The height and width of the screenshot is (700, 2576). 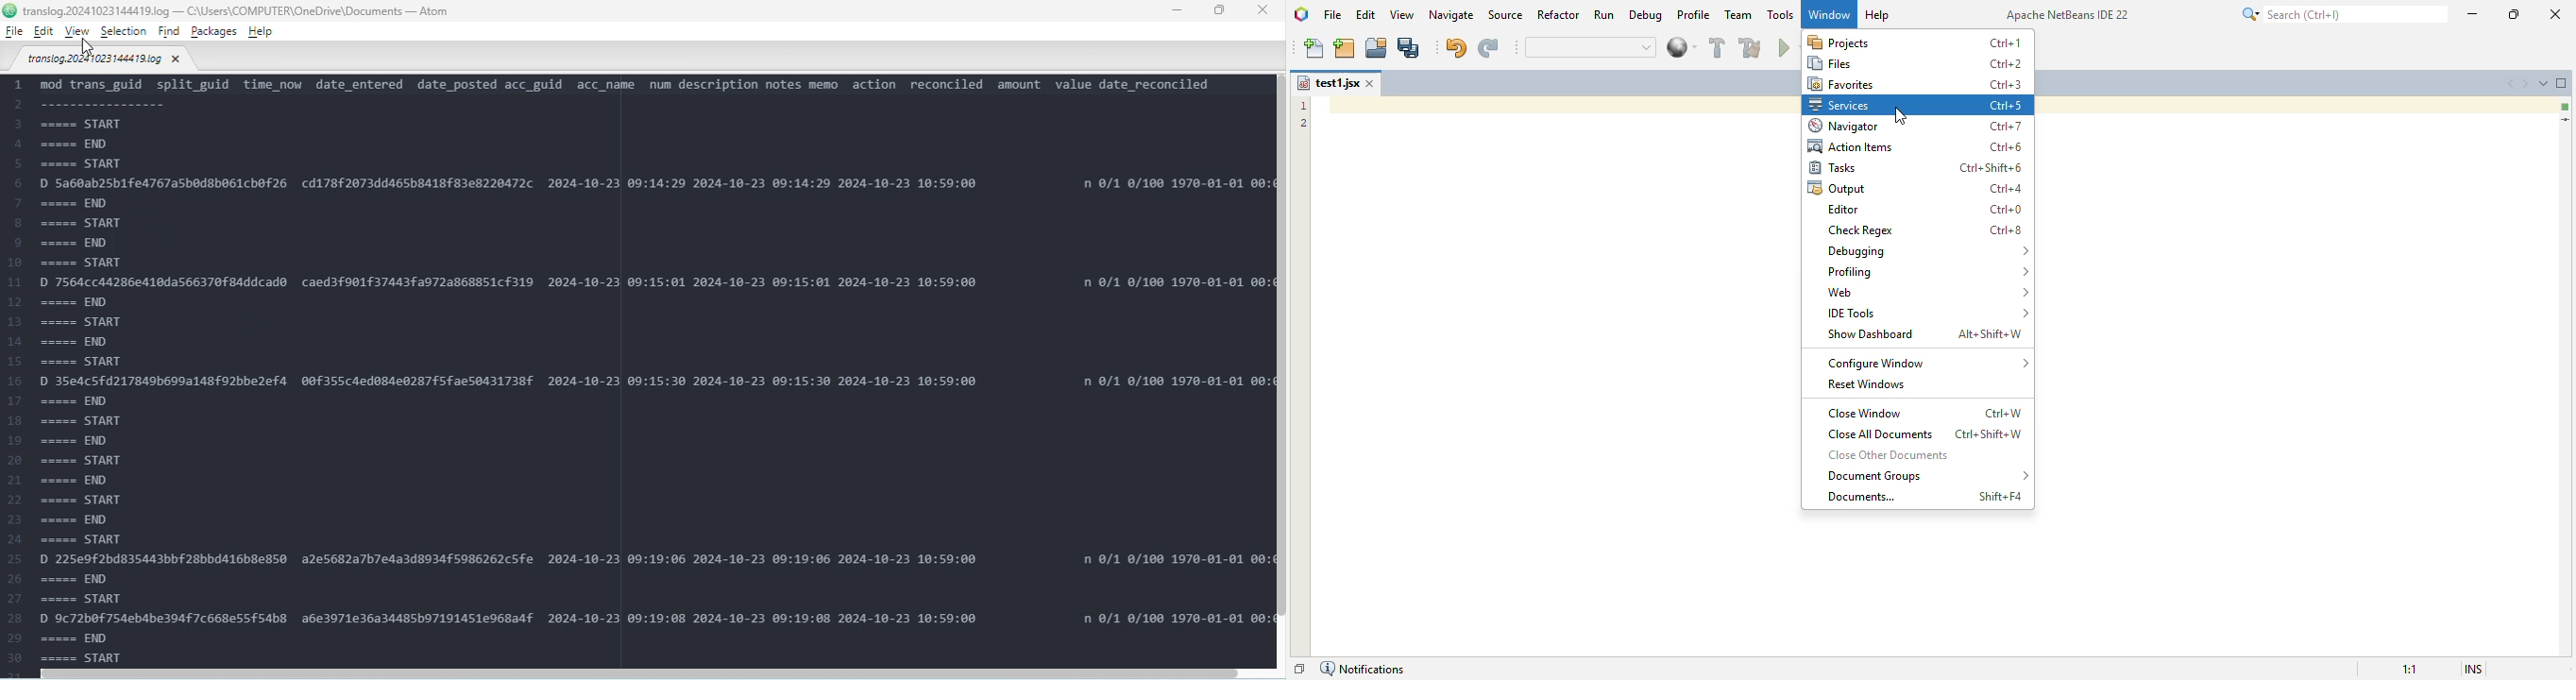 What do you see at coordinates (1344, 48) in the screenshot?
I see `new project` at bounding box center [1344, 48].